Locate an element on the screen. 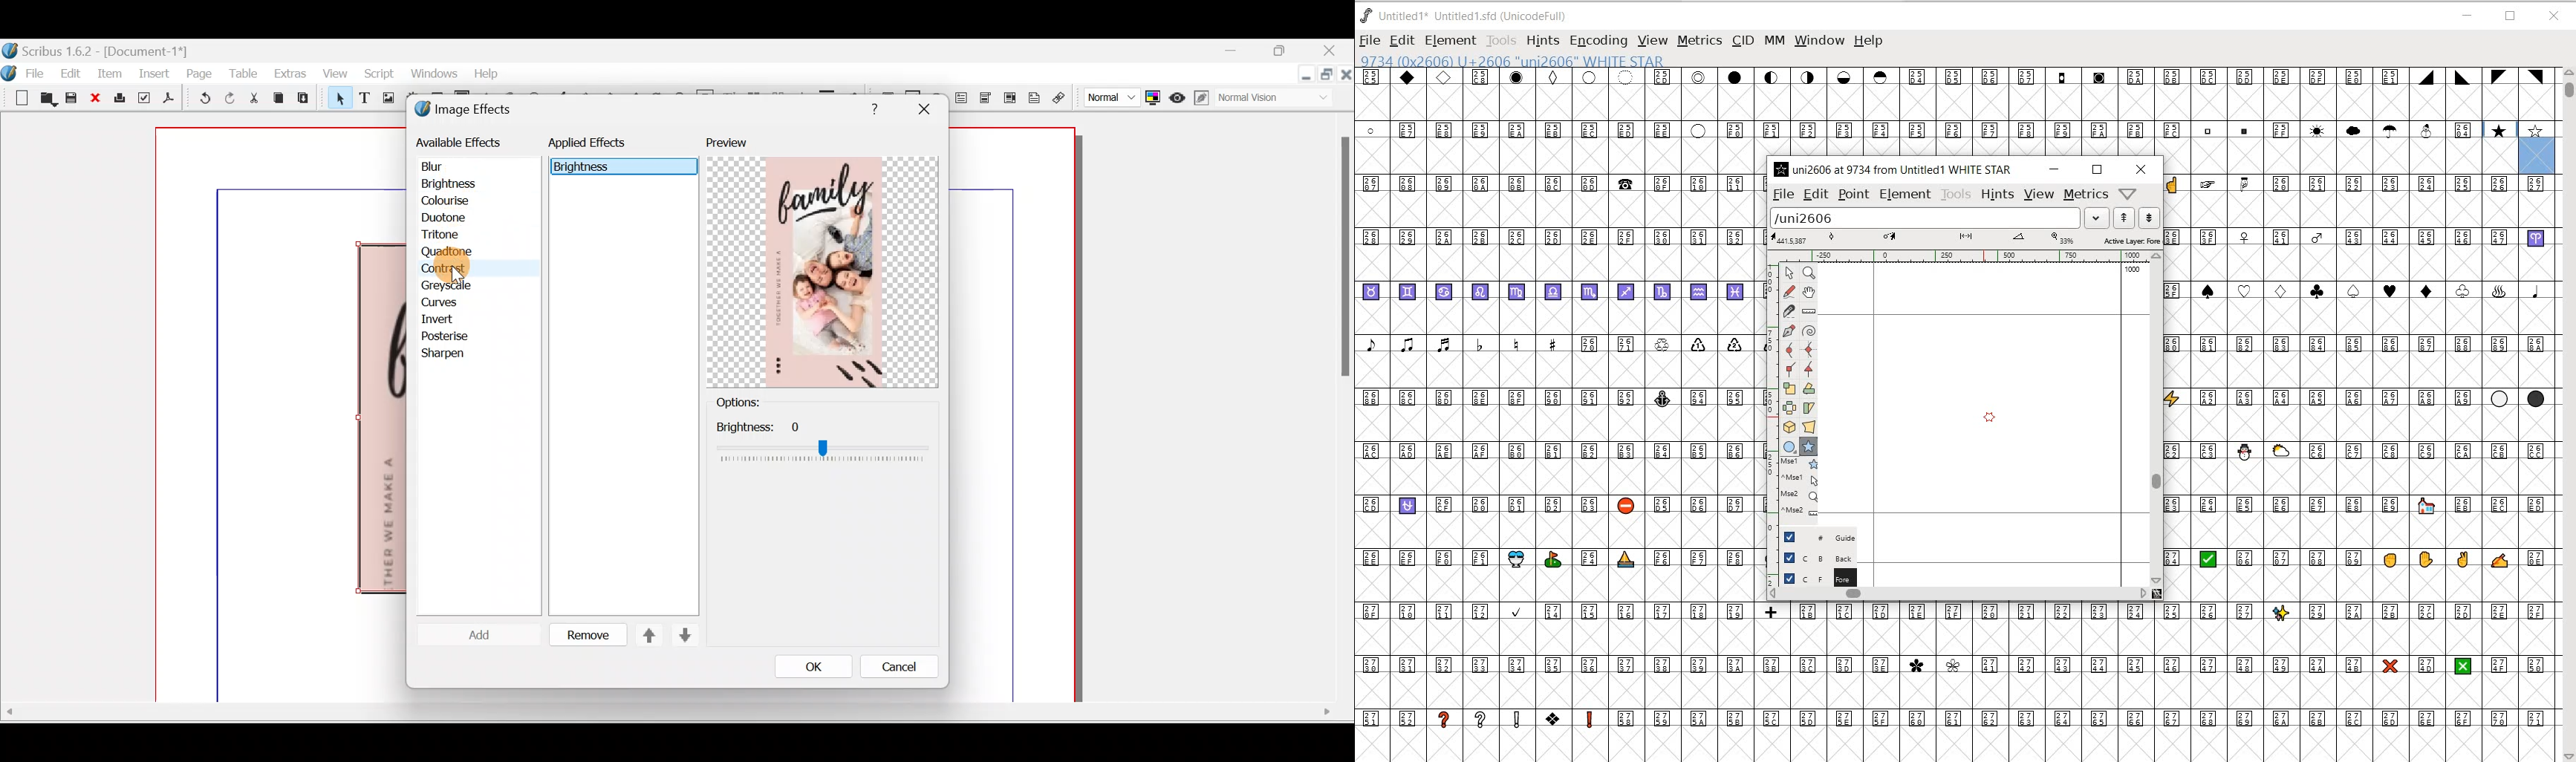  Insert is located at coordinates (155, 73).